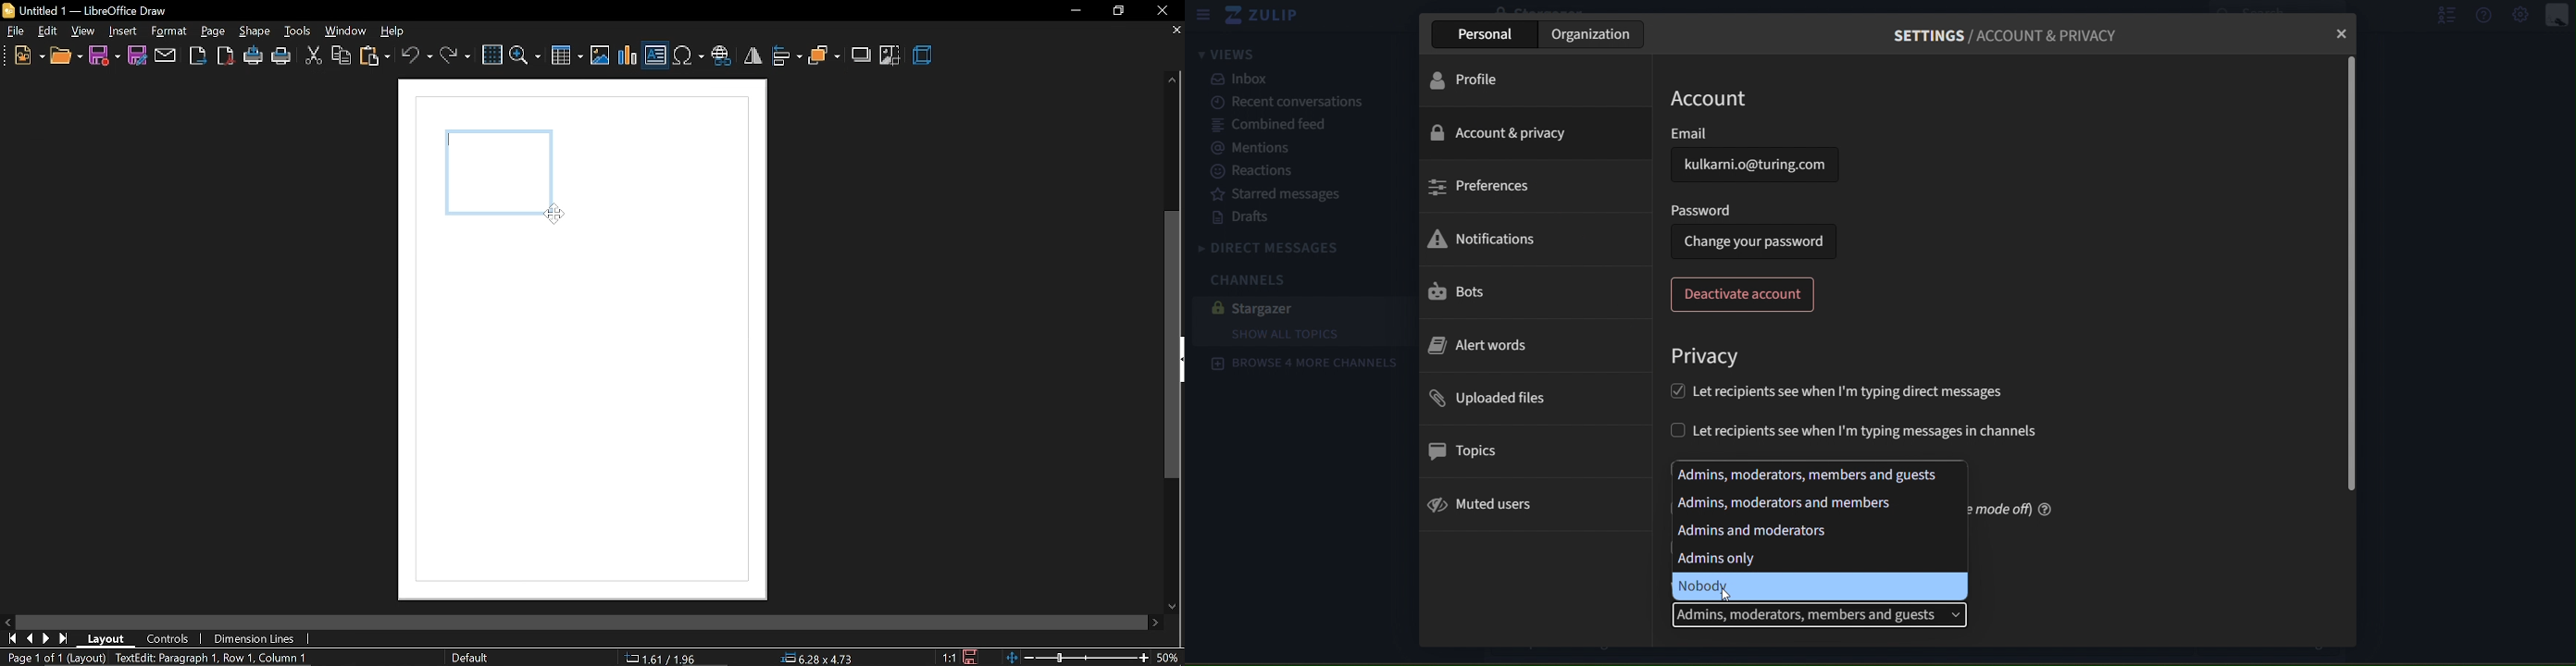 The image size is (2576, 672). What do you see at coordinates (256, 32) in the screenshot?
I see `shape` at bounding box center [256, 32].